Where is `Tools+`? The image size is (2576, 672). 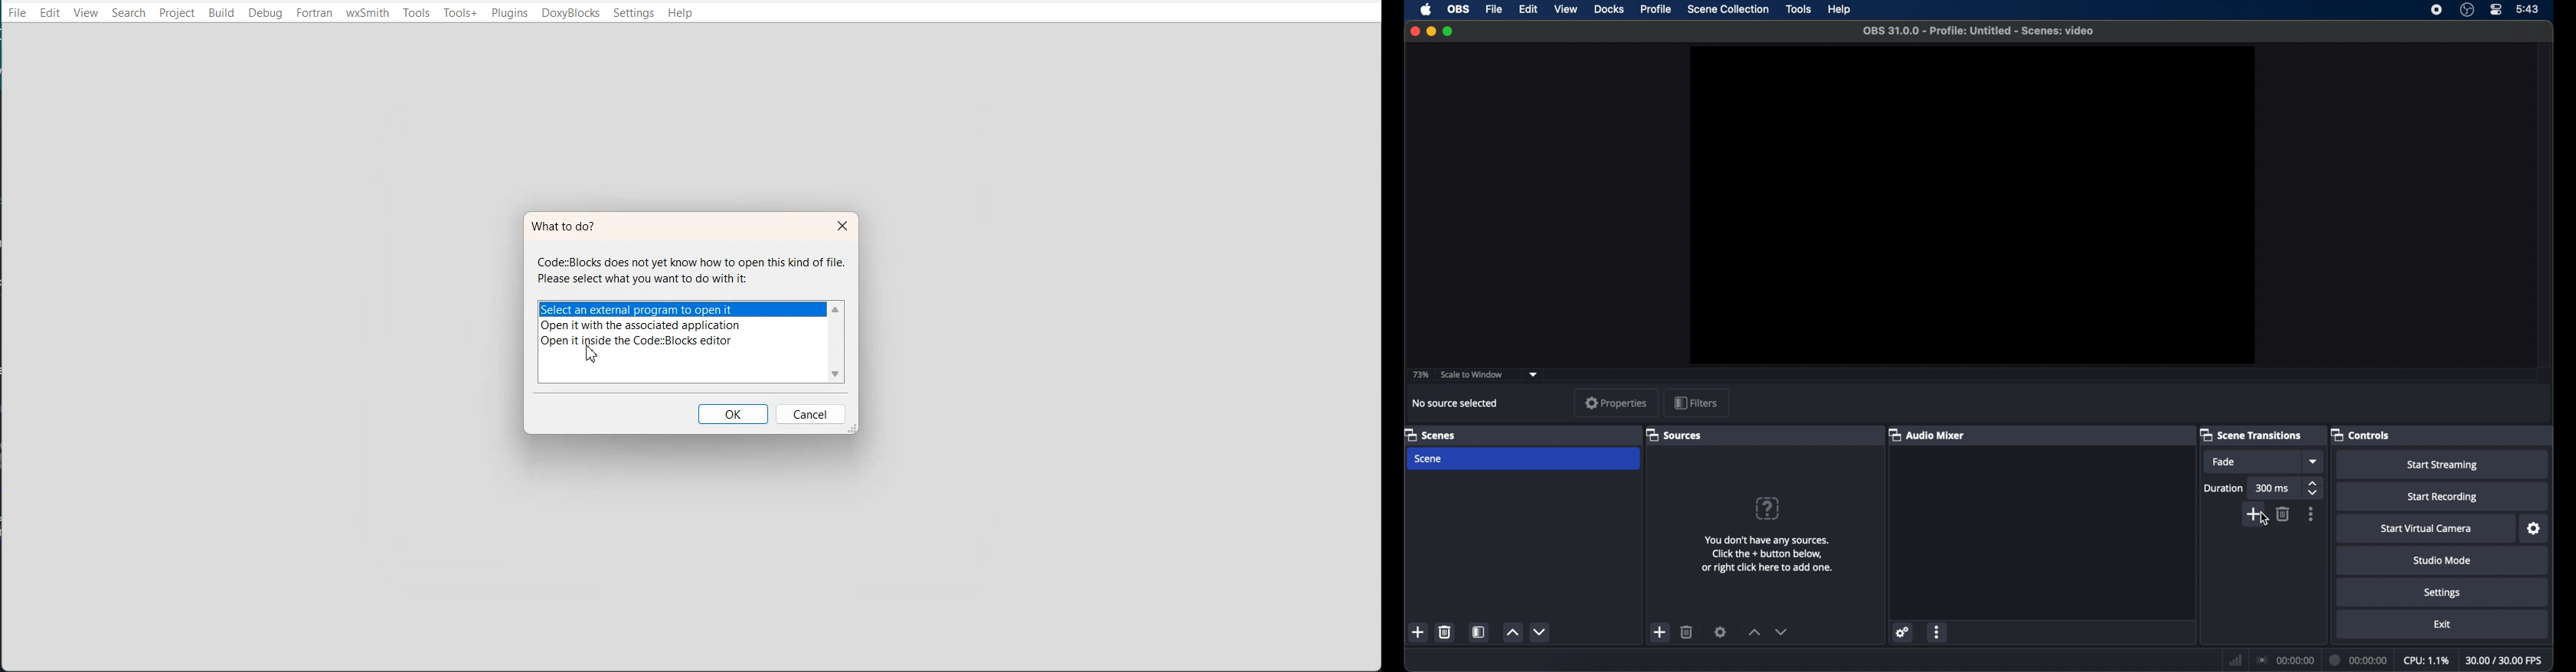
Tools+ is located at coordinates (461, 13).